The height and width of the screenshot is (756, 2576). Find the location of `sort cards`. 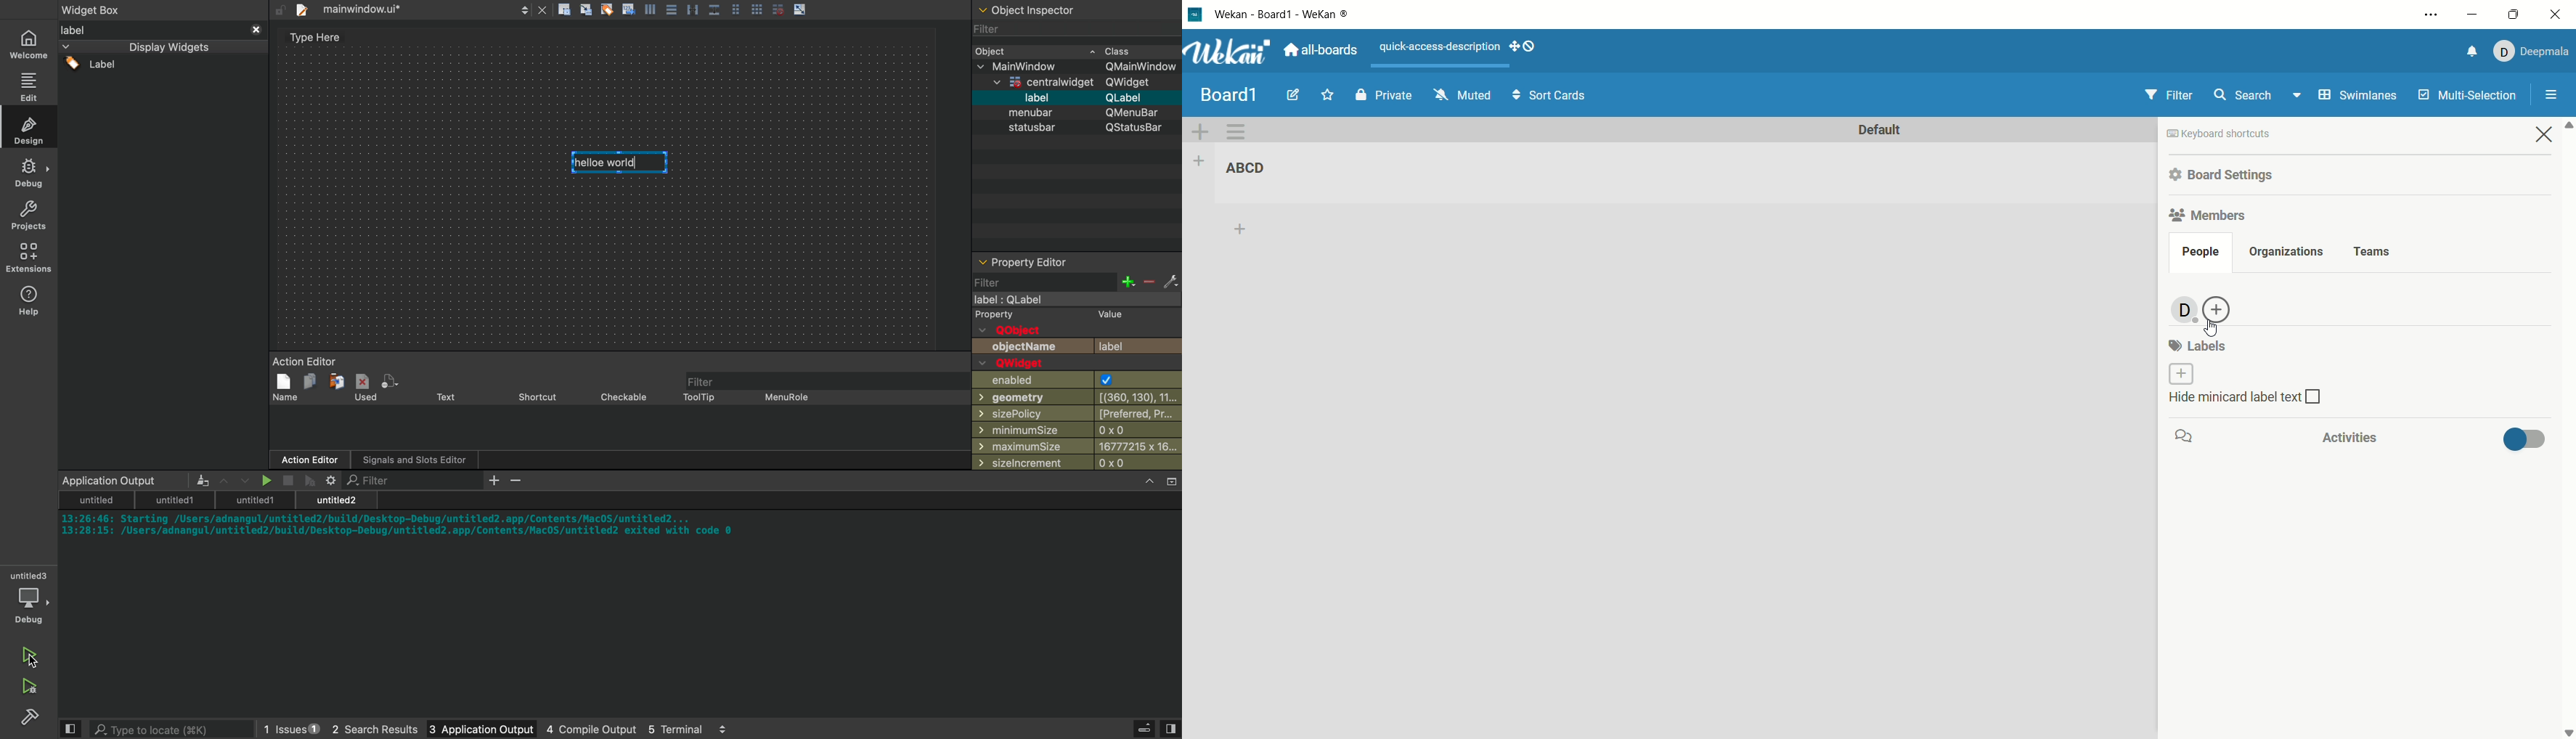

sort cards is located at coordinates (1550, 94).